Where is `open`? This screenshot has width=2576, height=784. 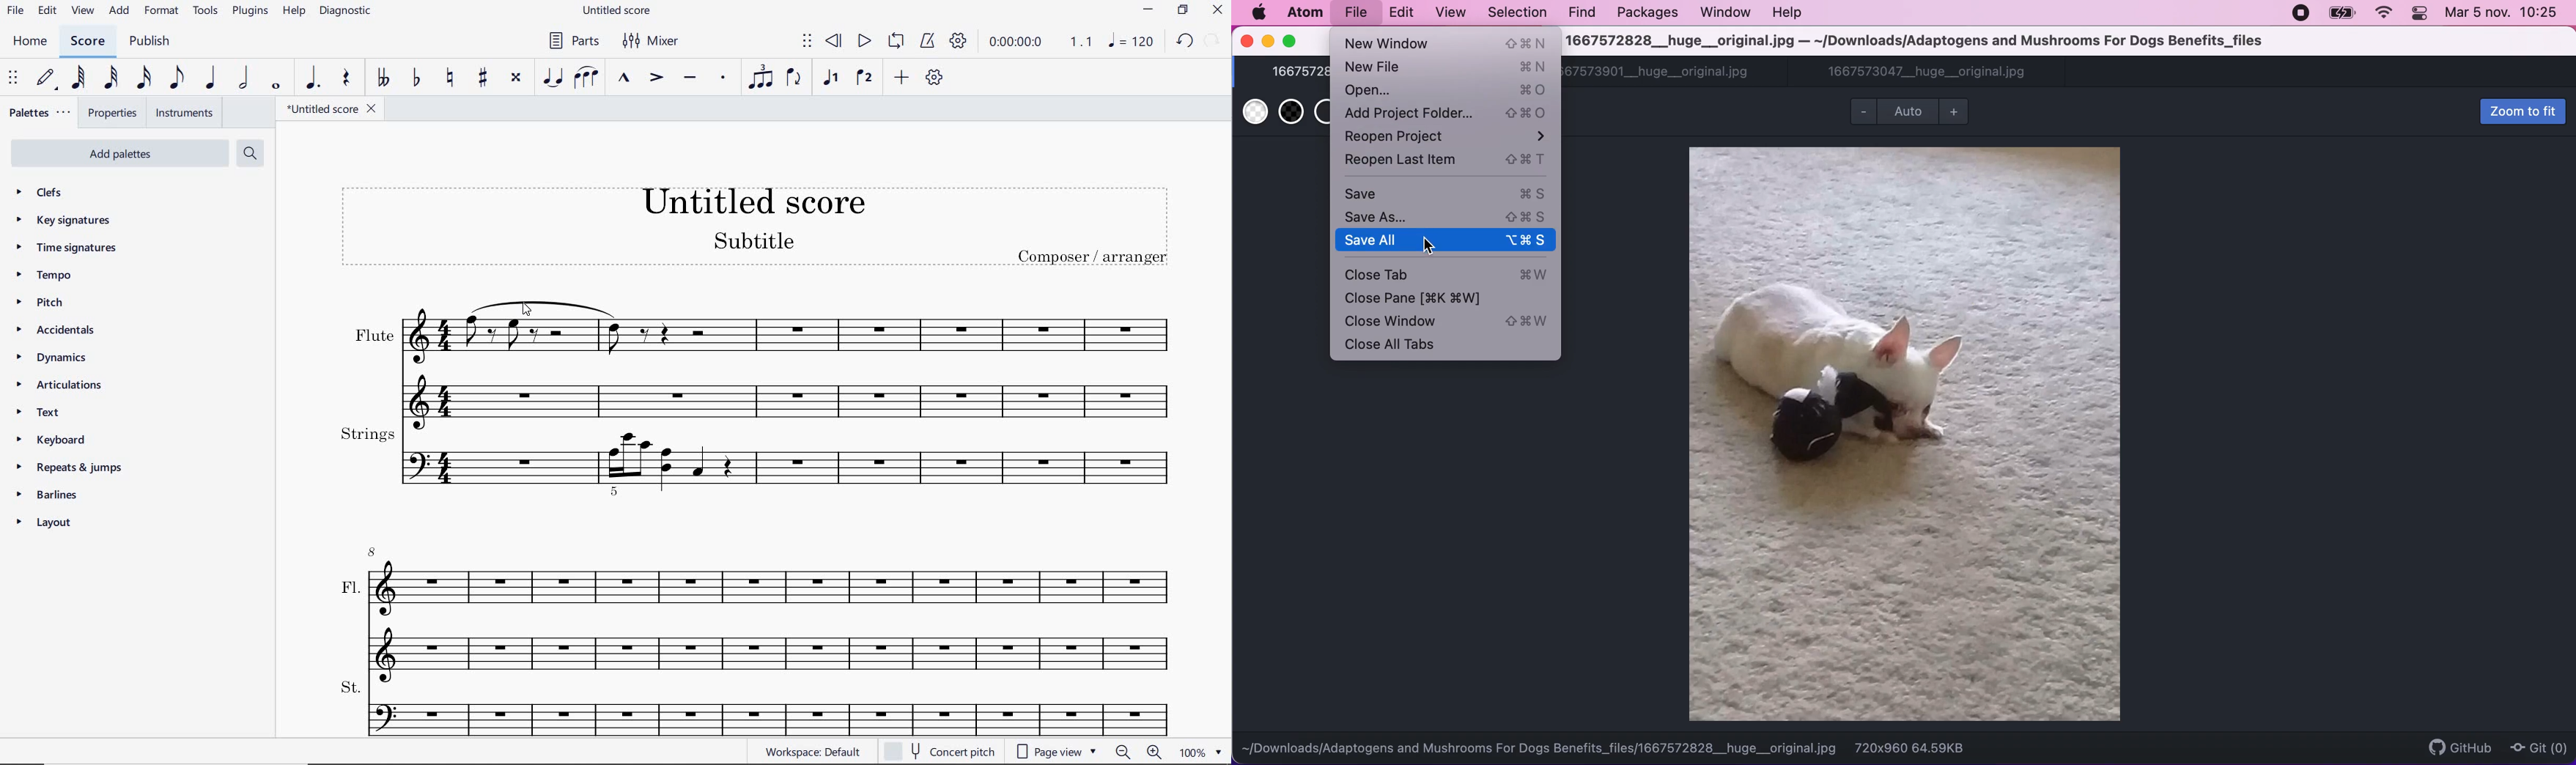 open is located at coordinates (1444, 92).